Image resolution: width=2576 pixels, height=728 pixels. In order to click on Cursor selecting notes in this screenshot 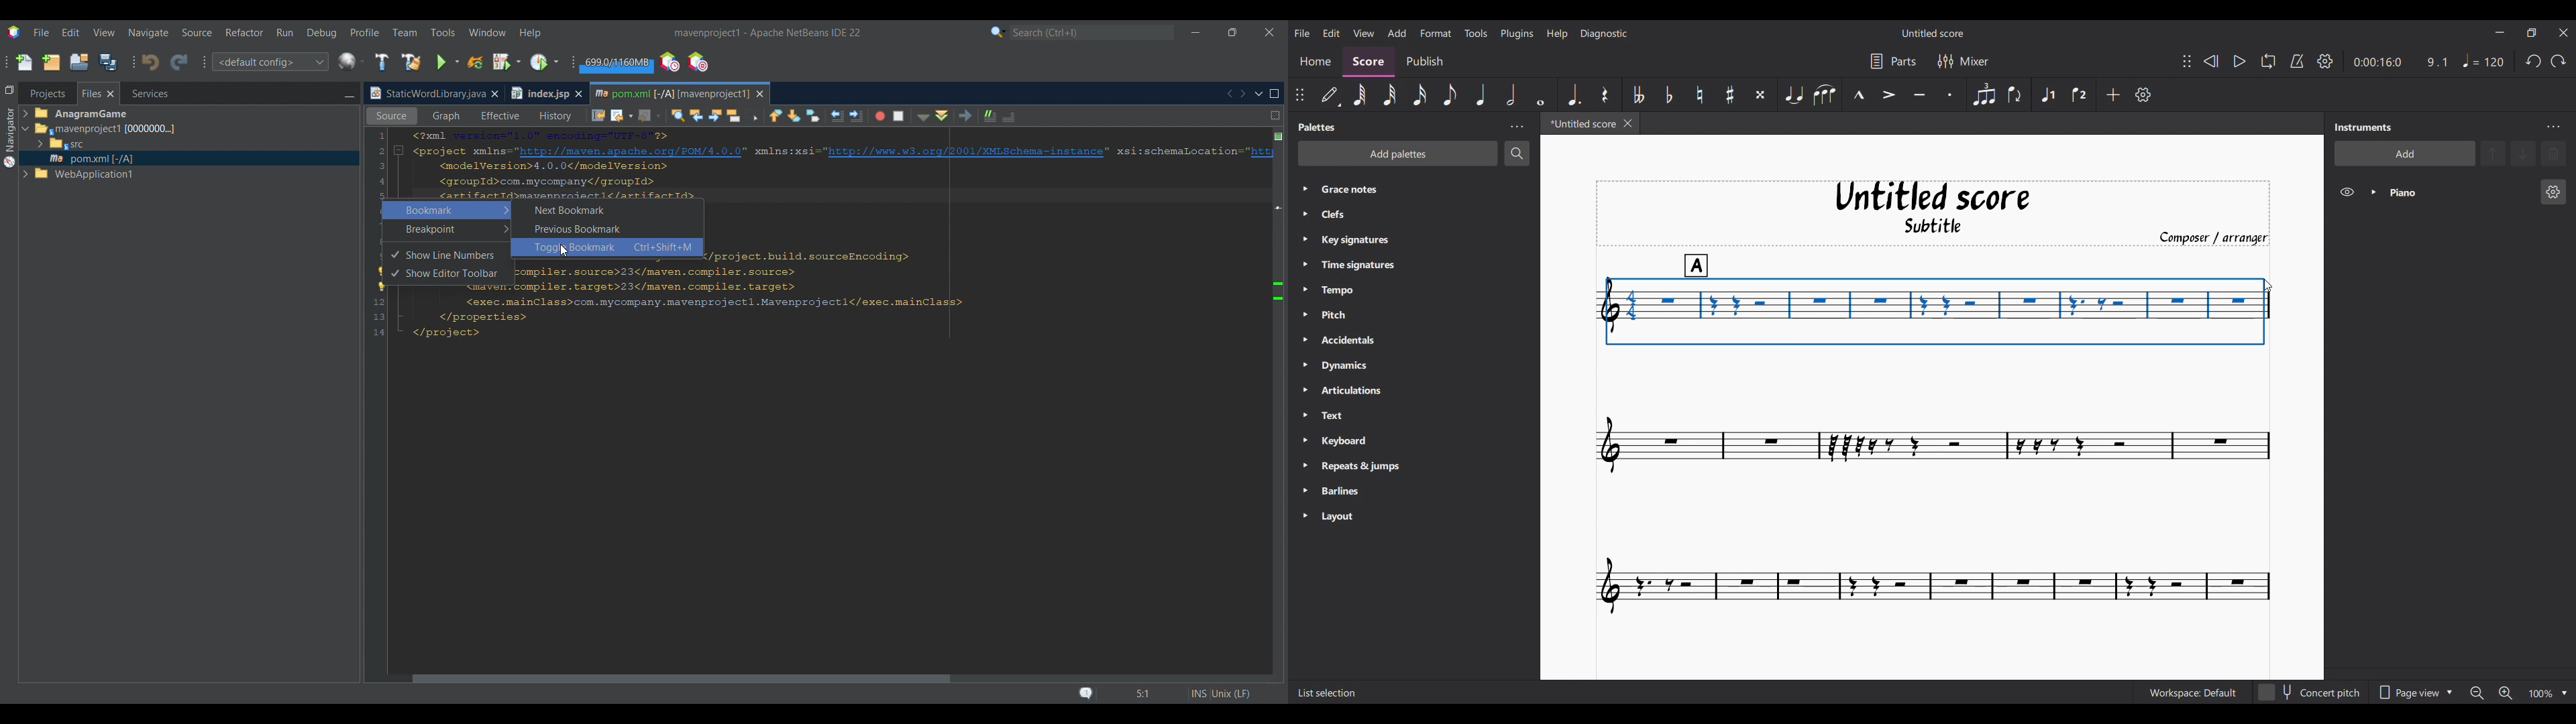, I will do `click(1935, 311)`.